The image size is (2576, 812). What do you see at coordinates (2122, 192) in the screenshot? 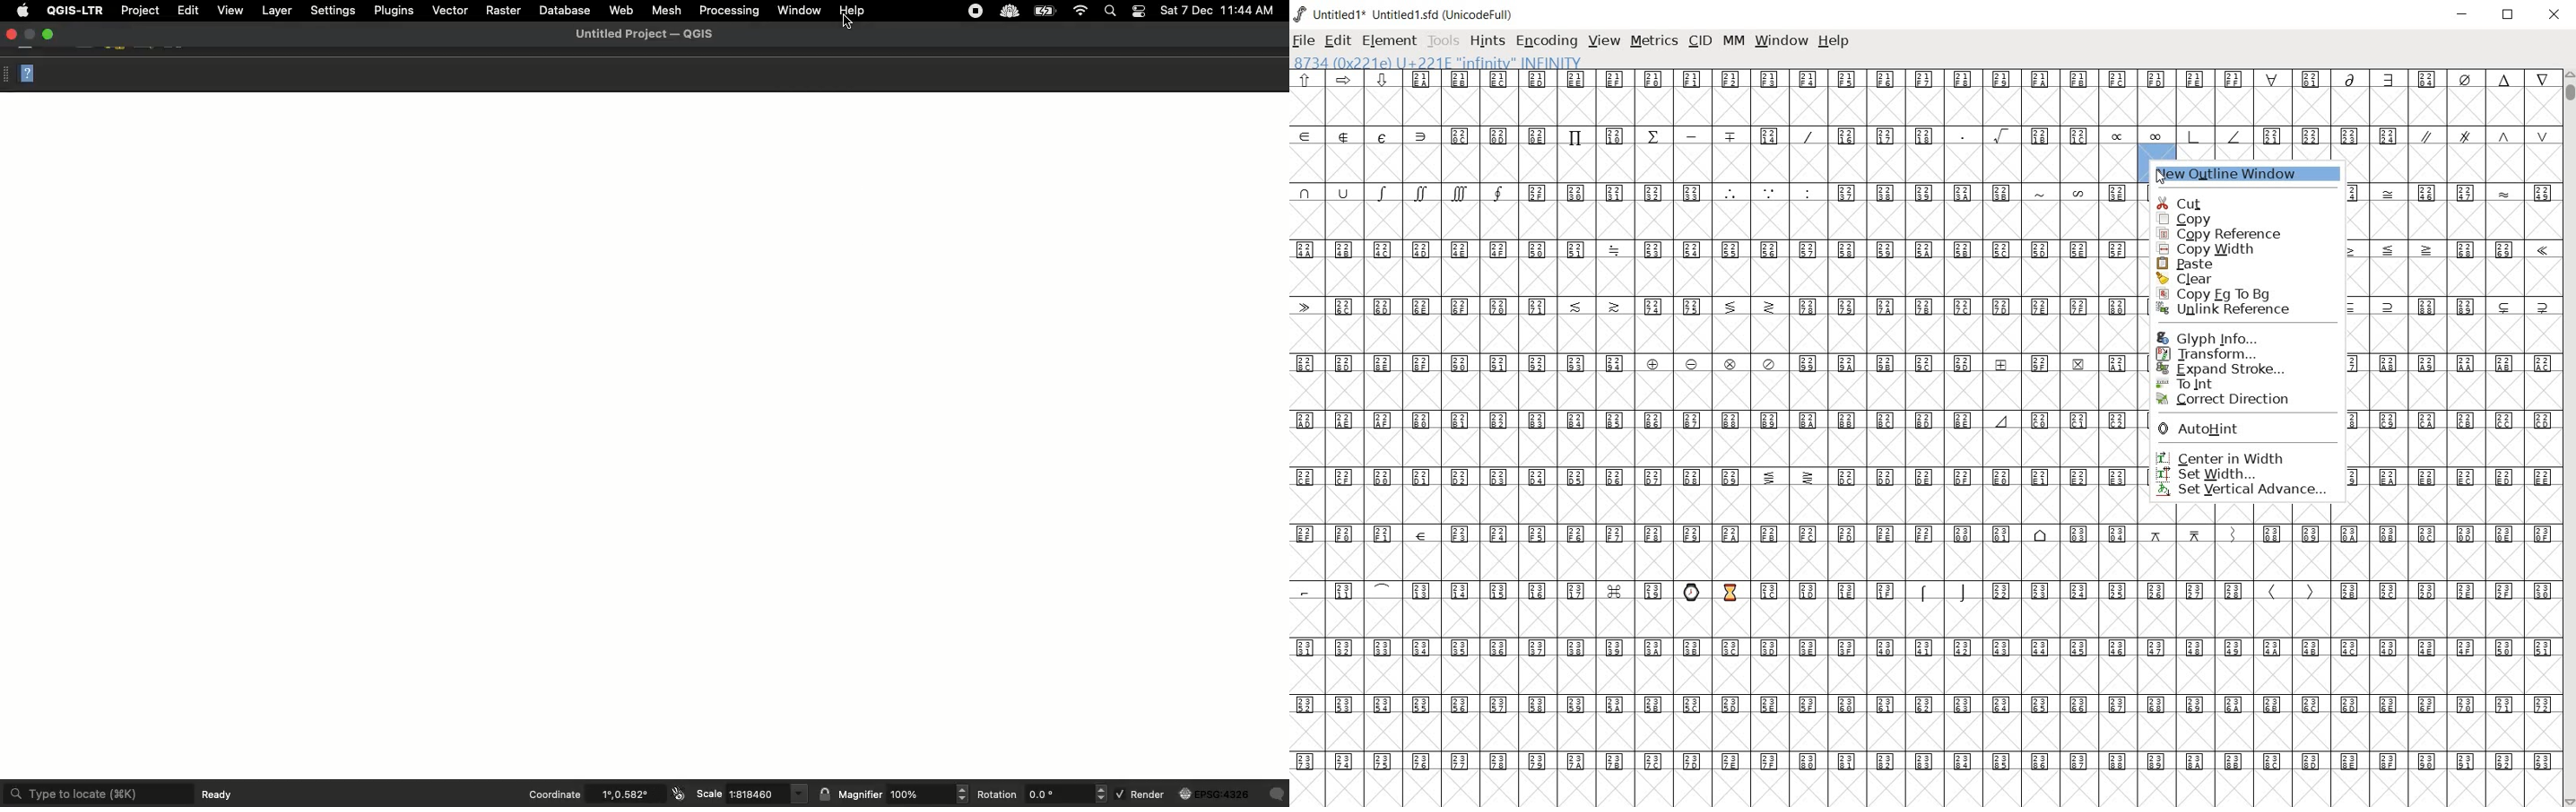
I see `Unicode code points` at bounding box center [2122, 192].